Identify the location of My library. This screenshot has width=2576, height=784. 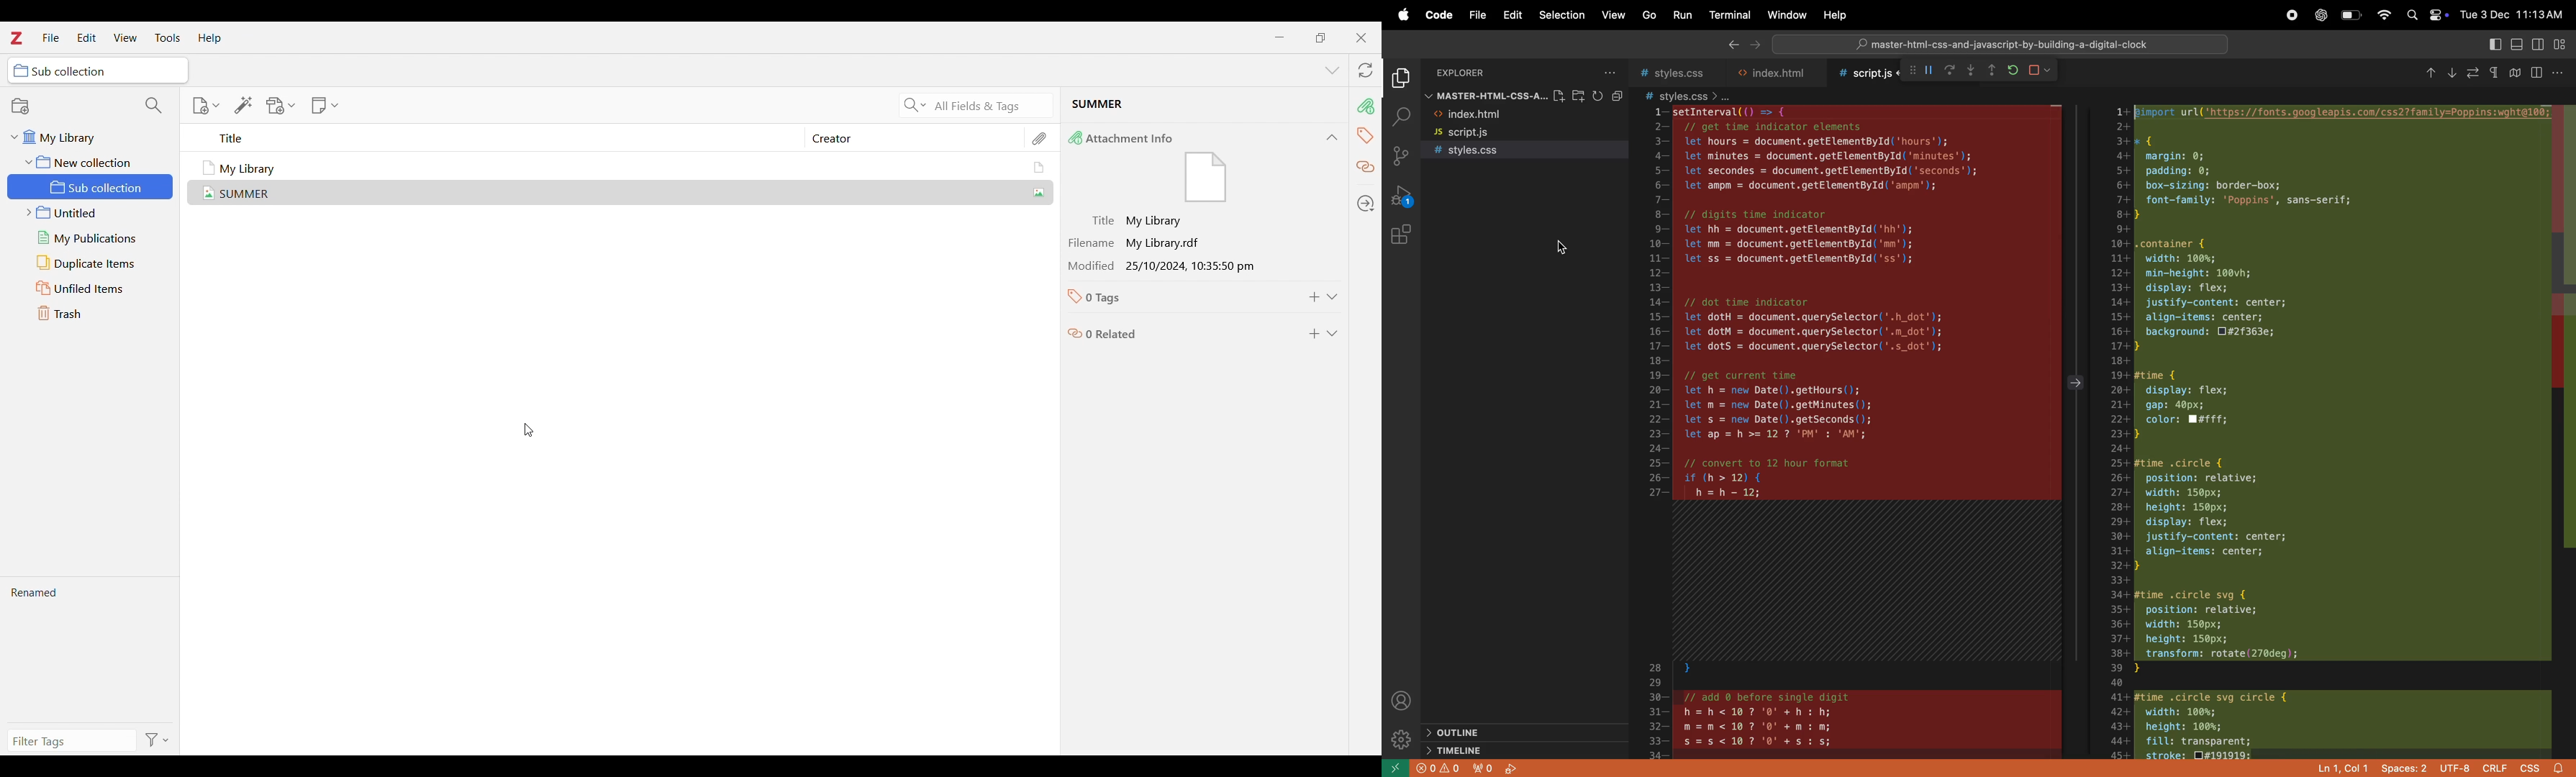
(83, 137).